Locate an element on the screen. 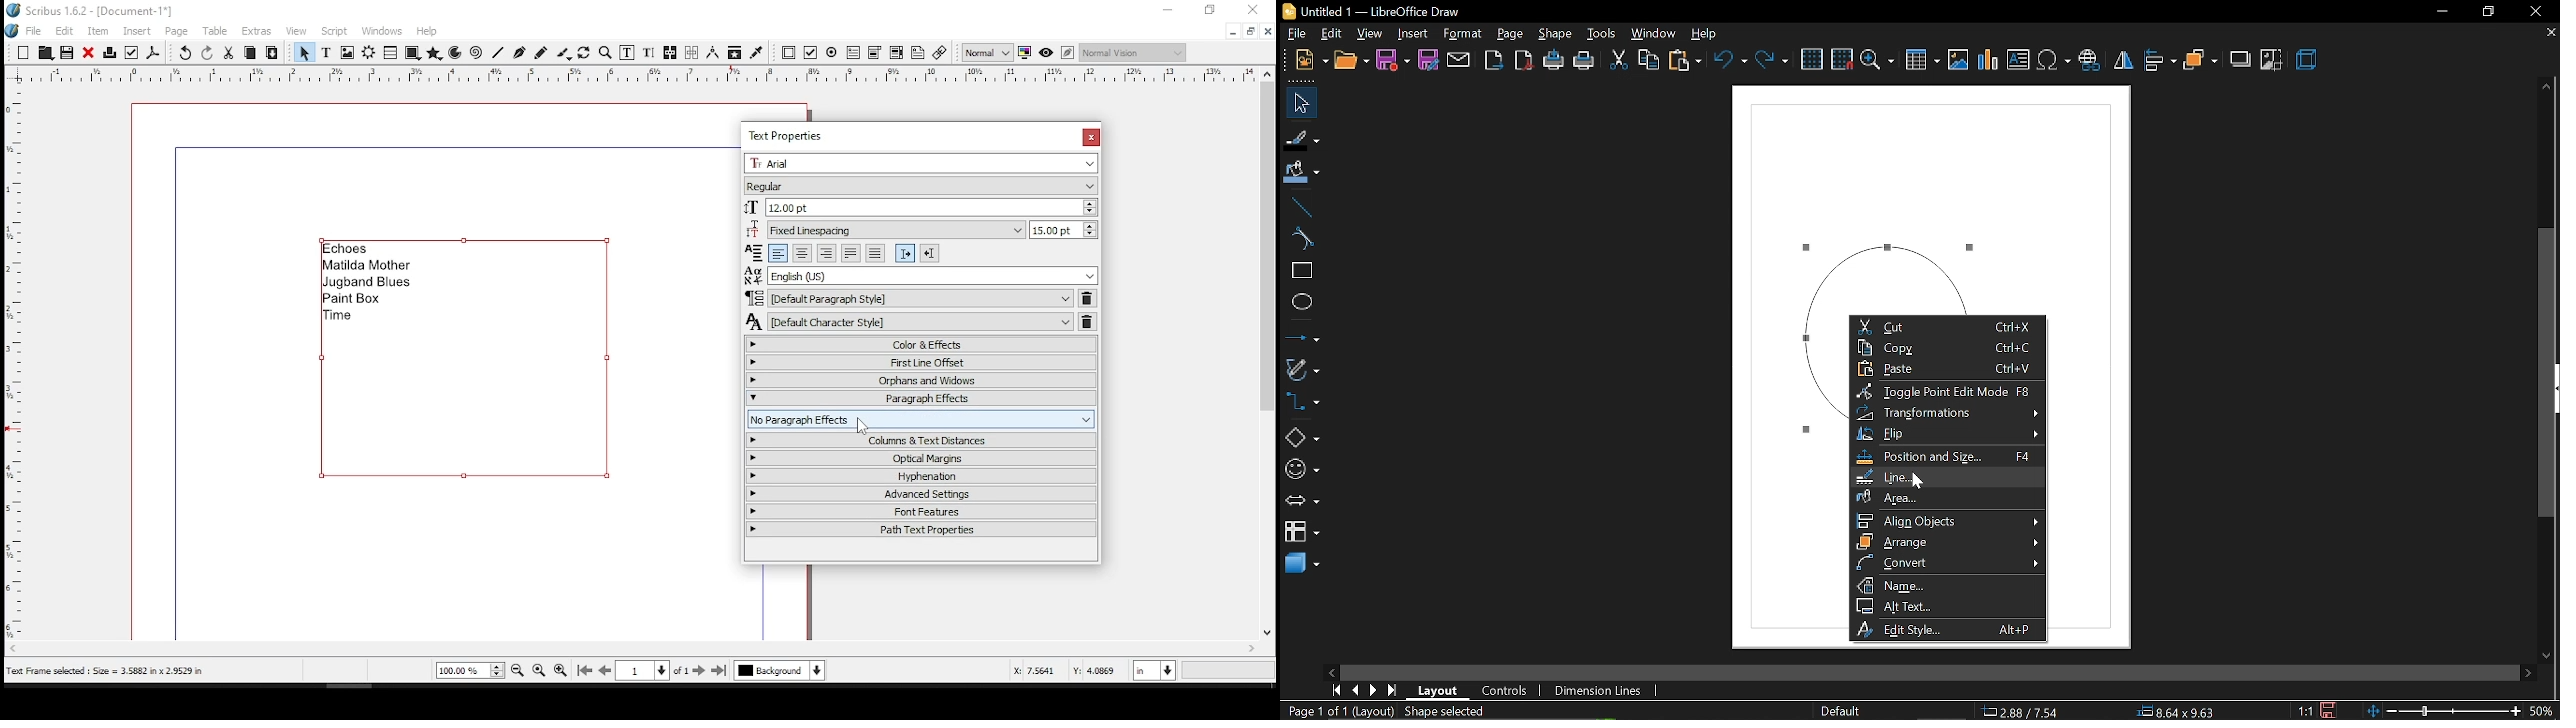 The width and height of the screenshot is (2576, 728). scribus 1.6.2 - [document-1*] is located at coordinates (102, 9).